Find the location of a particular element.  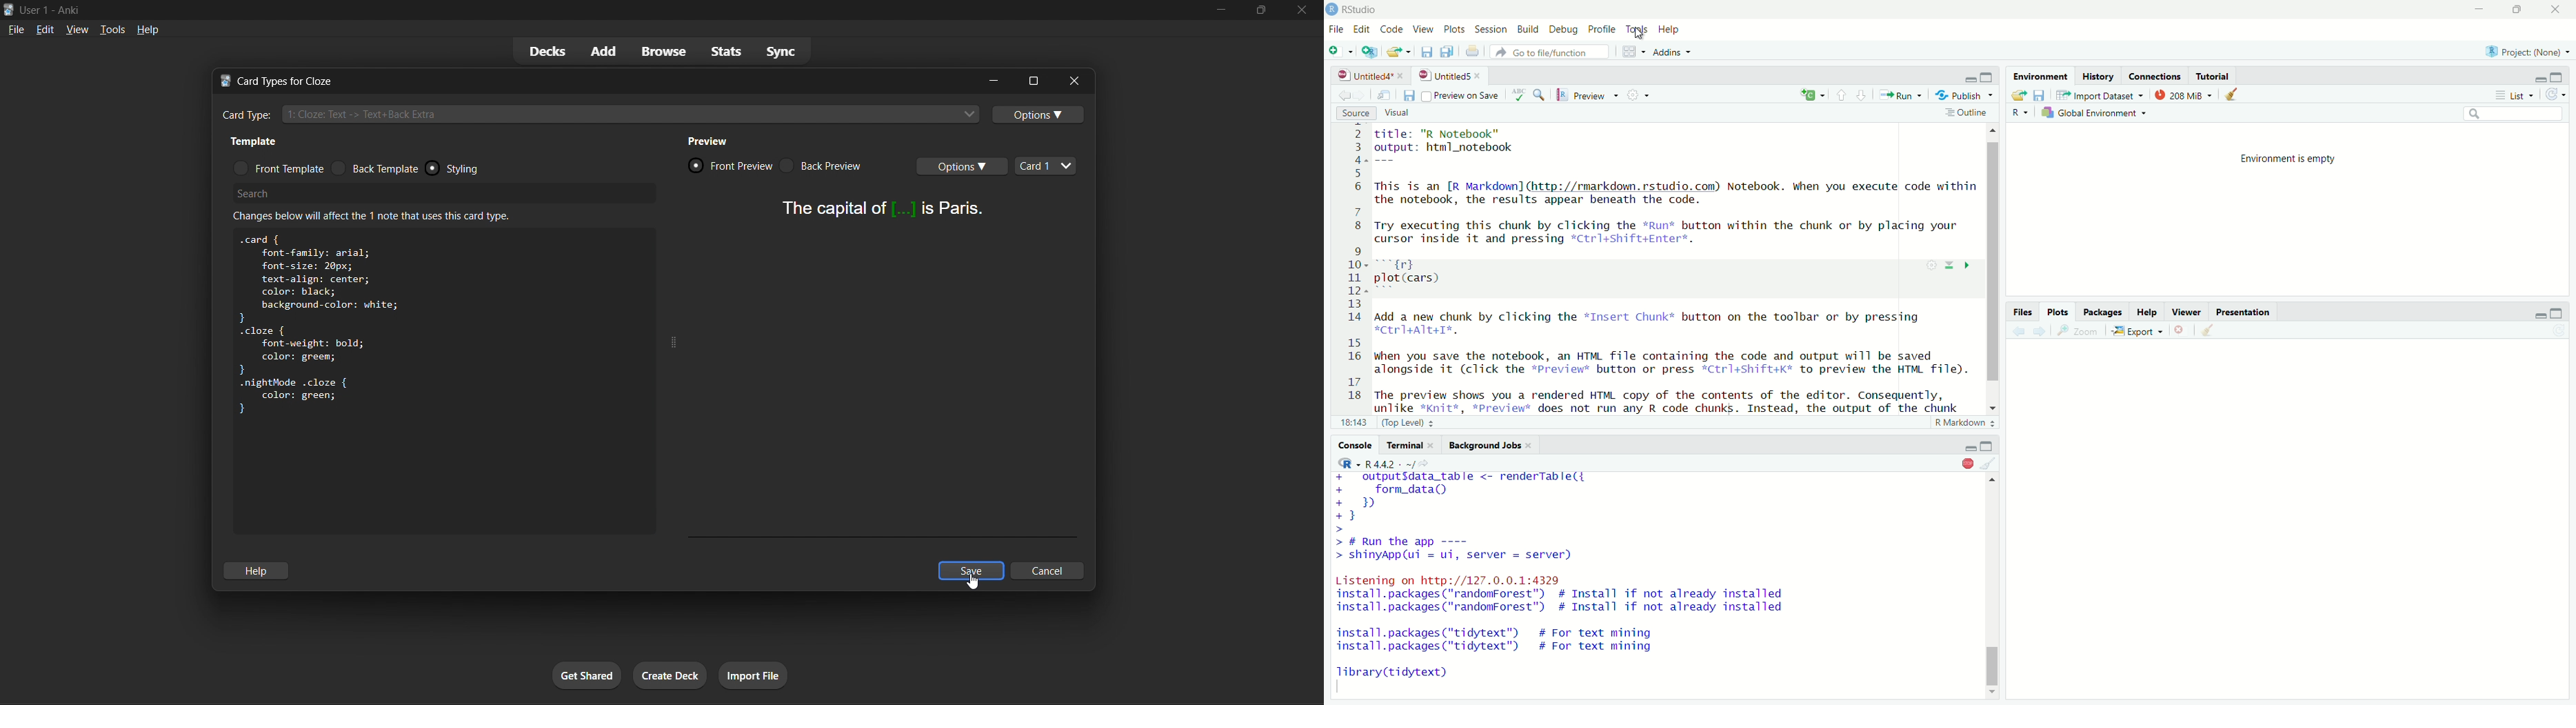

minimize is located at coordinates (1970, 78).